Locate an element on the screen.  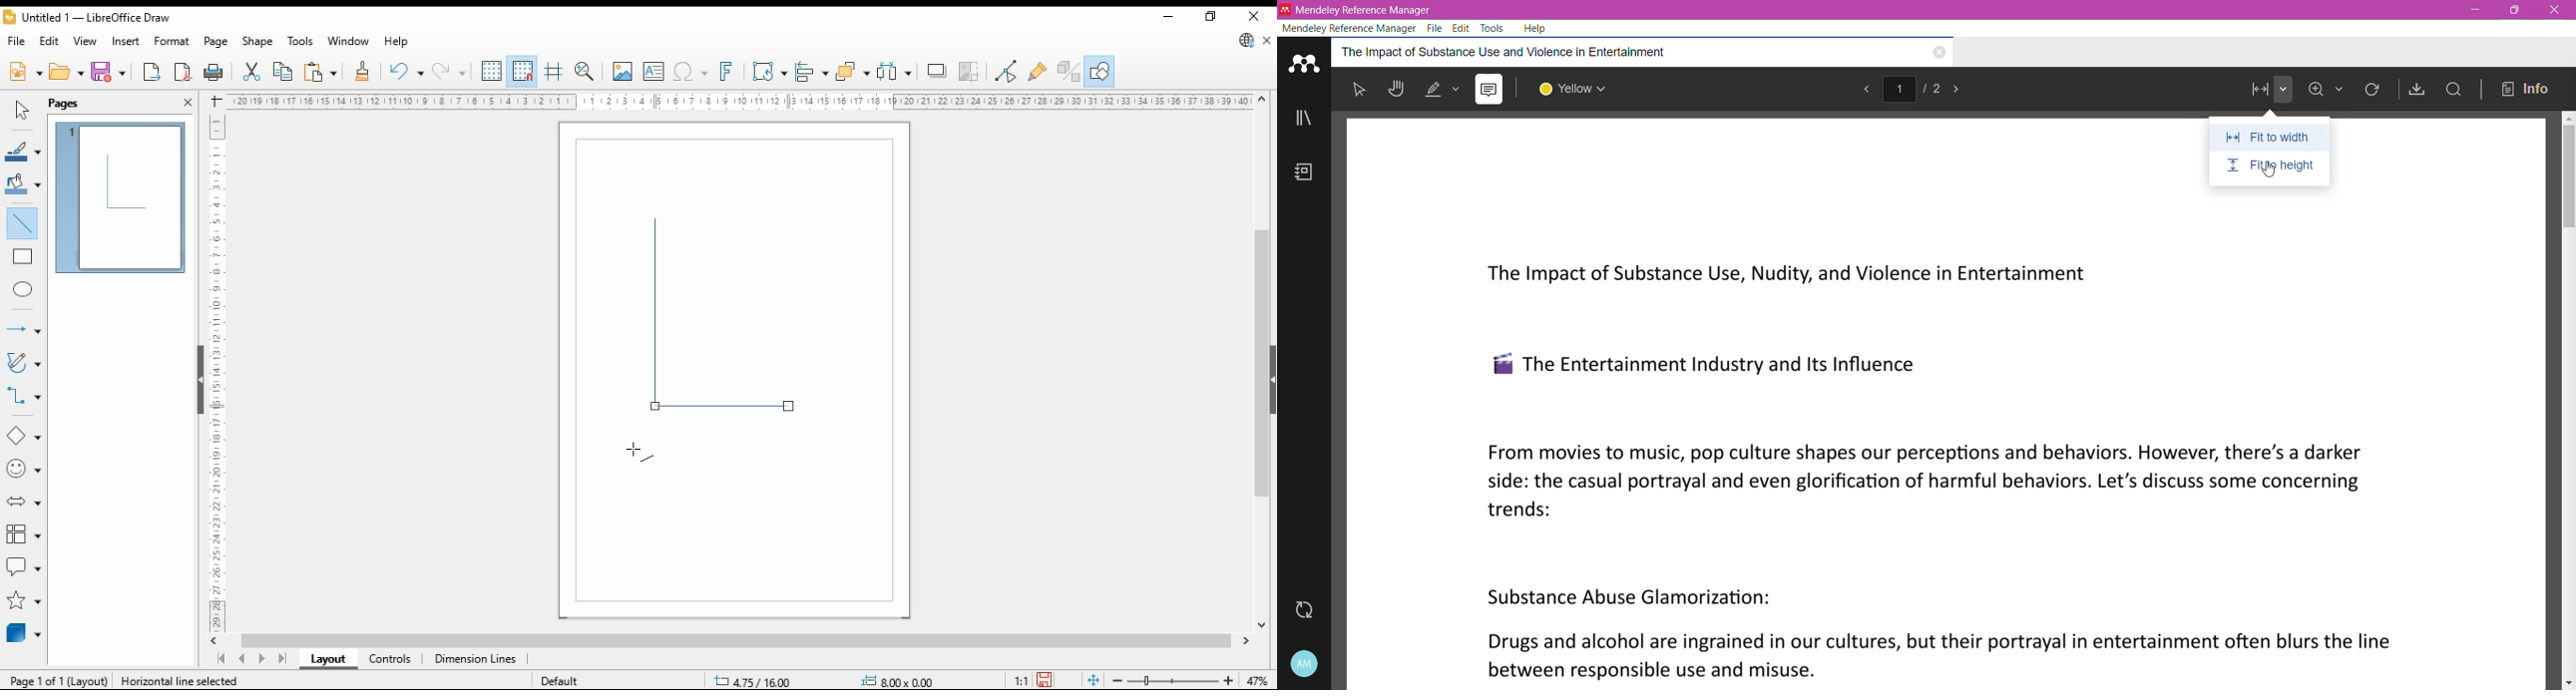
pan and zoom is located at coordinates (587, 71).